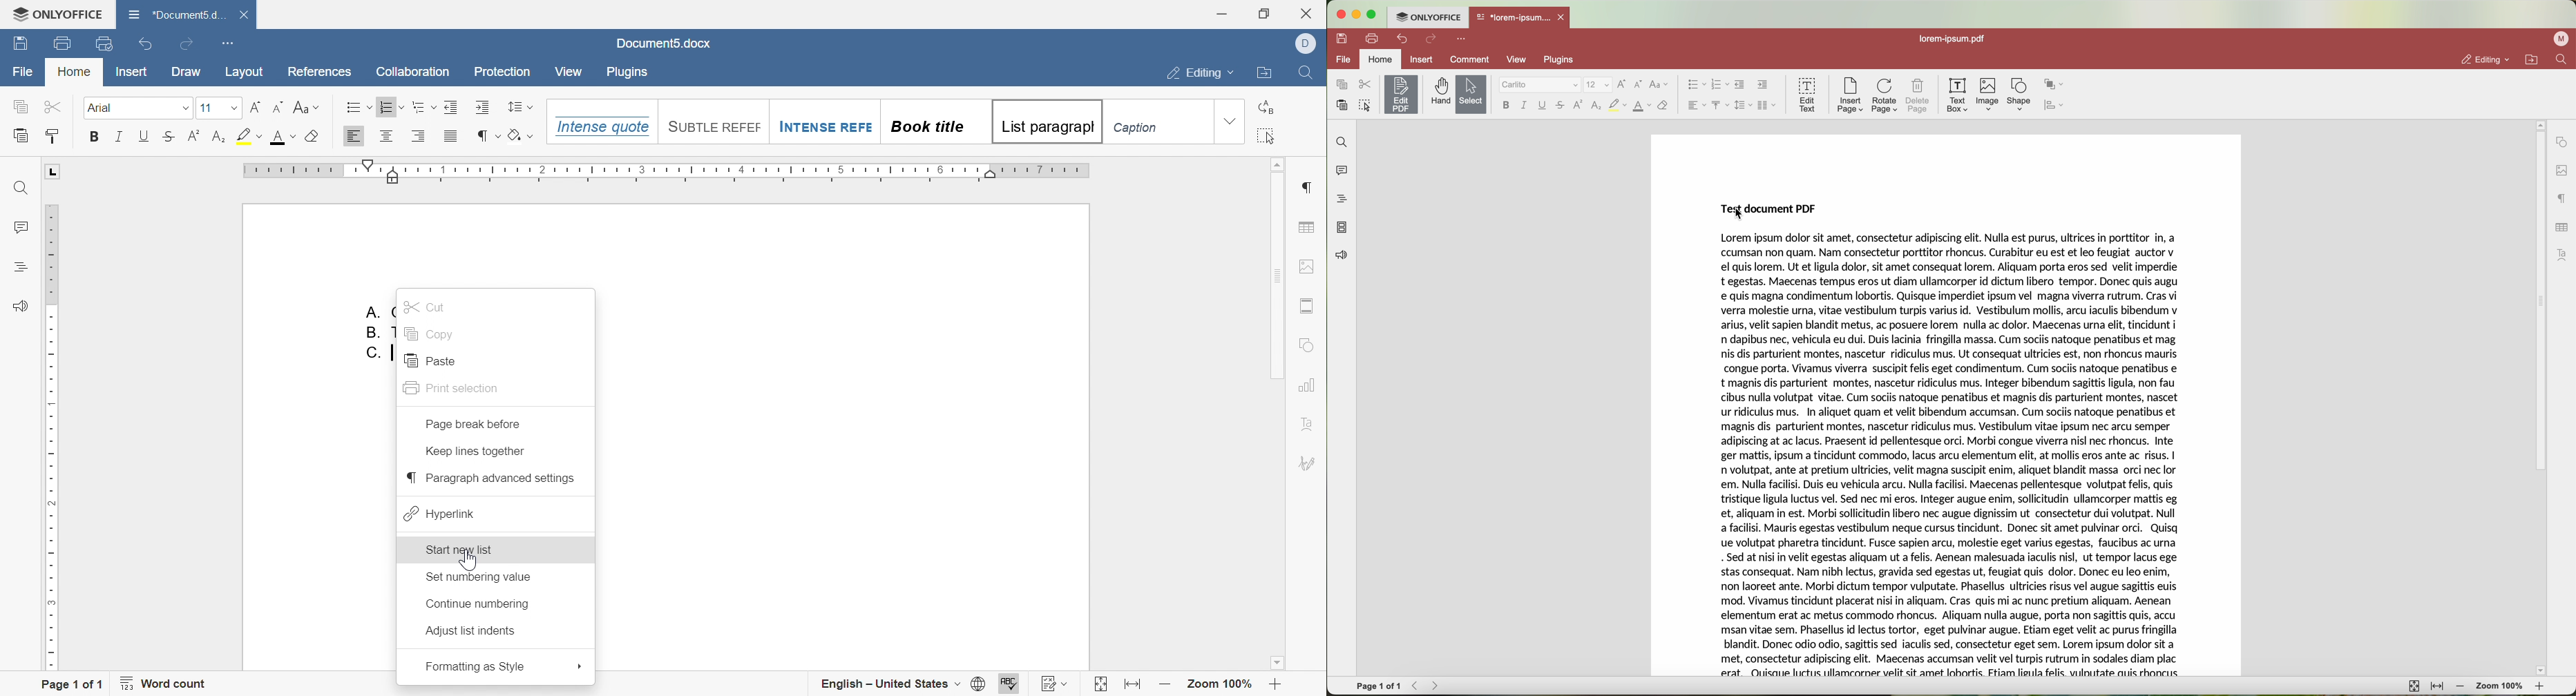 This screenshot has width=2576, height=700. What do you see at coordinates (2054, 106) in the screenshot?
I see `align shape` at bounding box center [2054, 106].